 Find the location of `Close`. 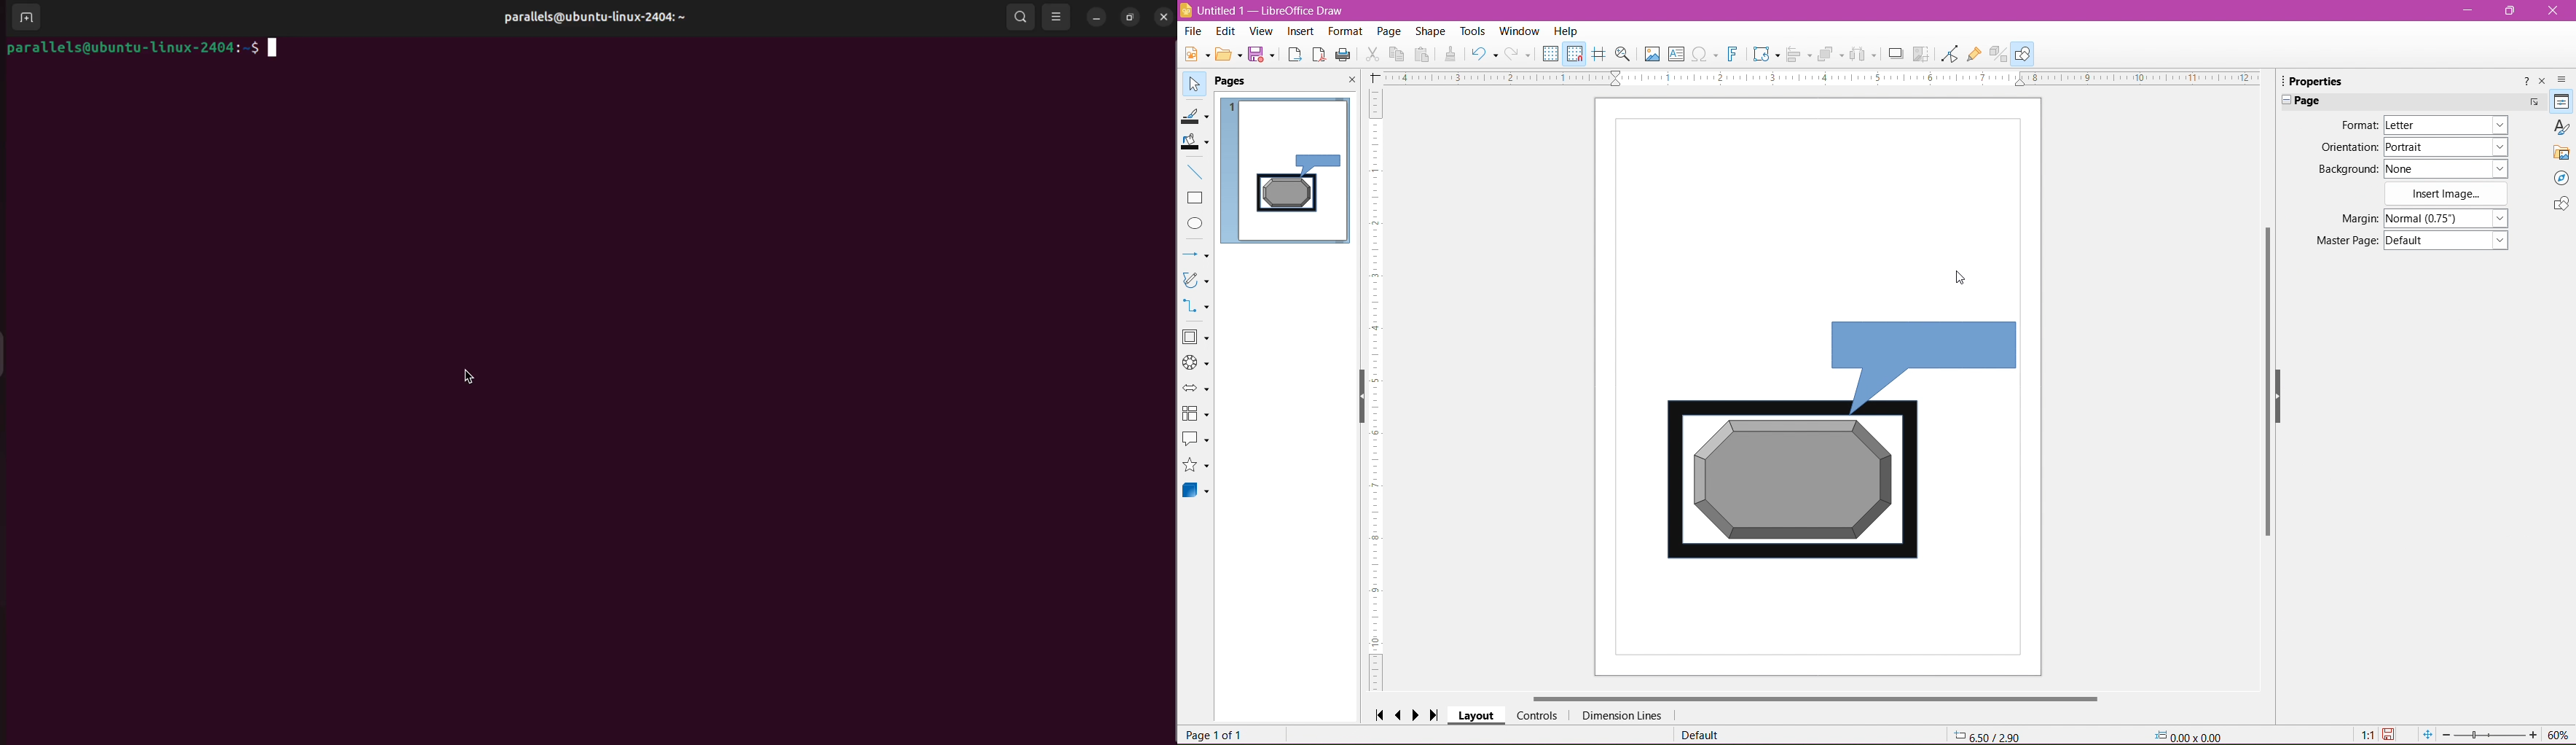

Close is located at coordinates (1350, 82).